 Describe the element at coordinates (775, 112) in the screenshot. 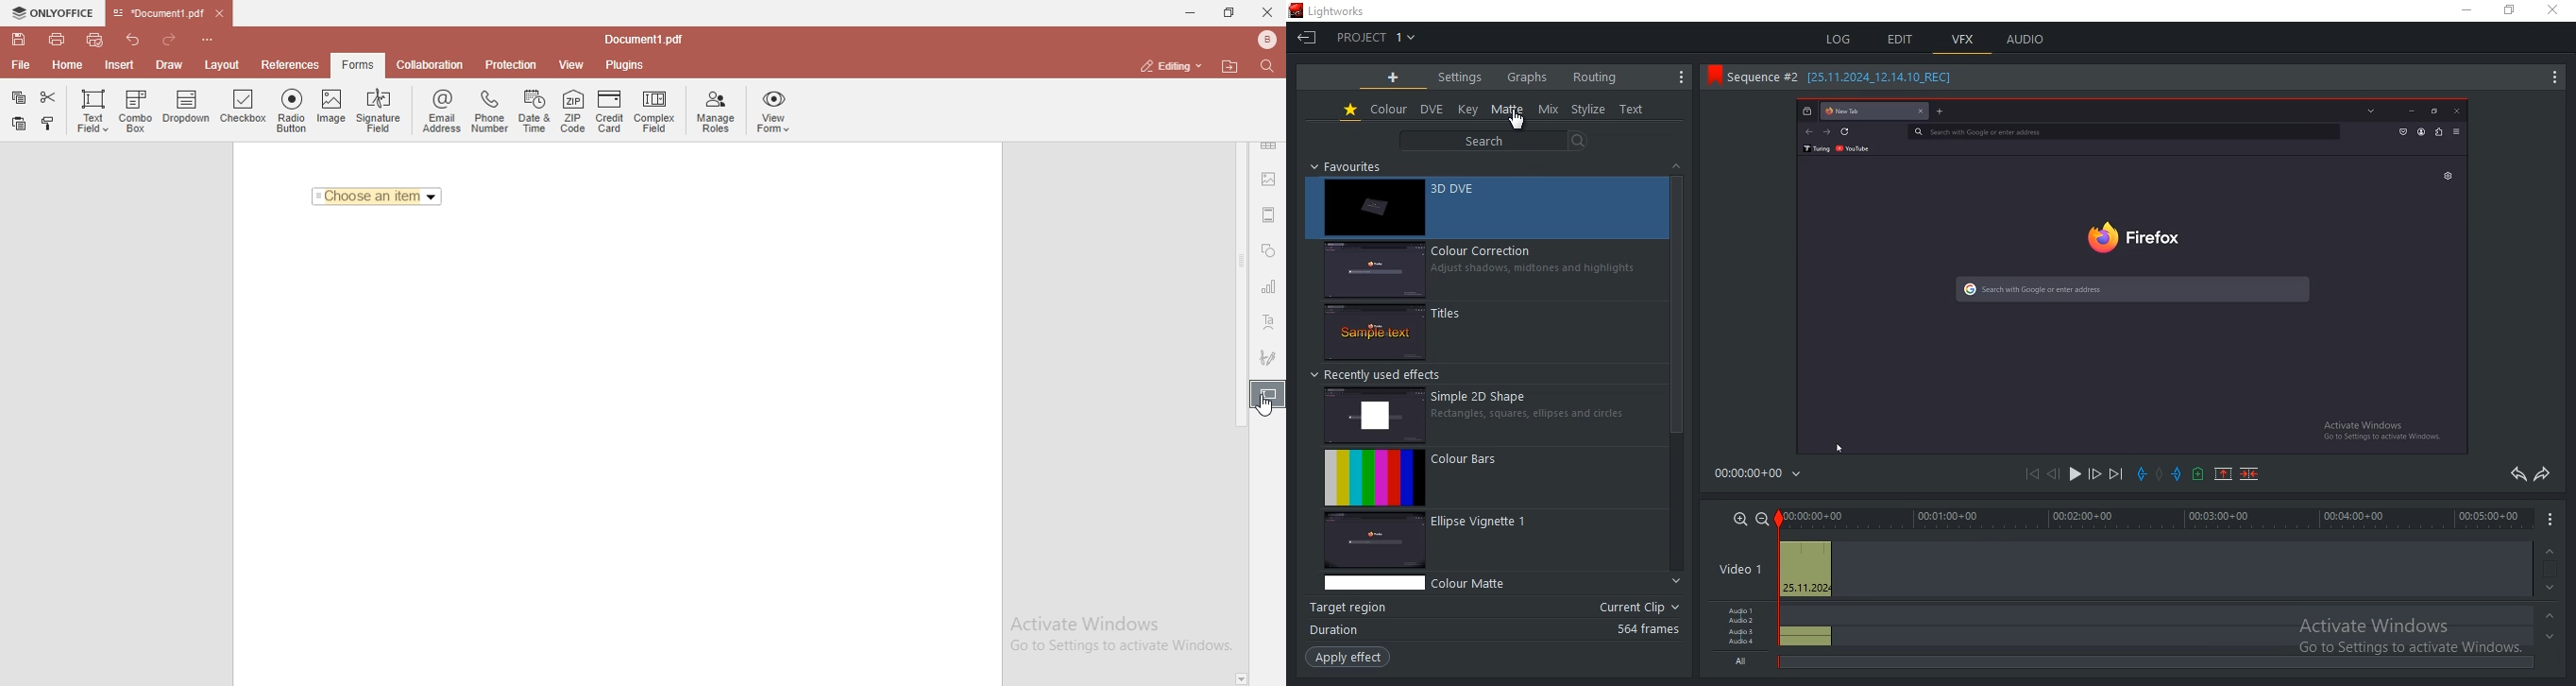

I see `view form` at that location.